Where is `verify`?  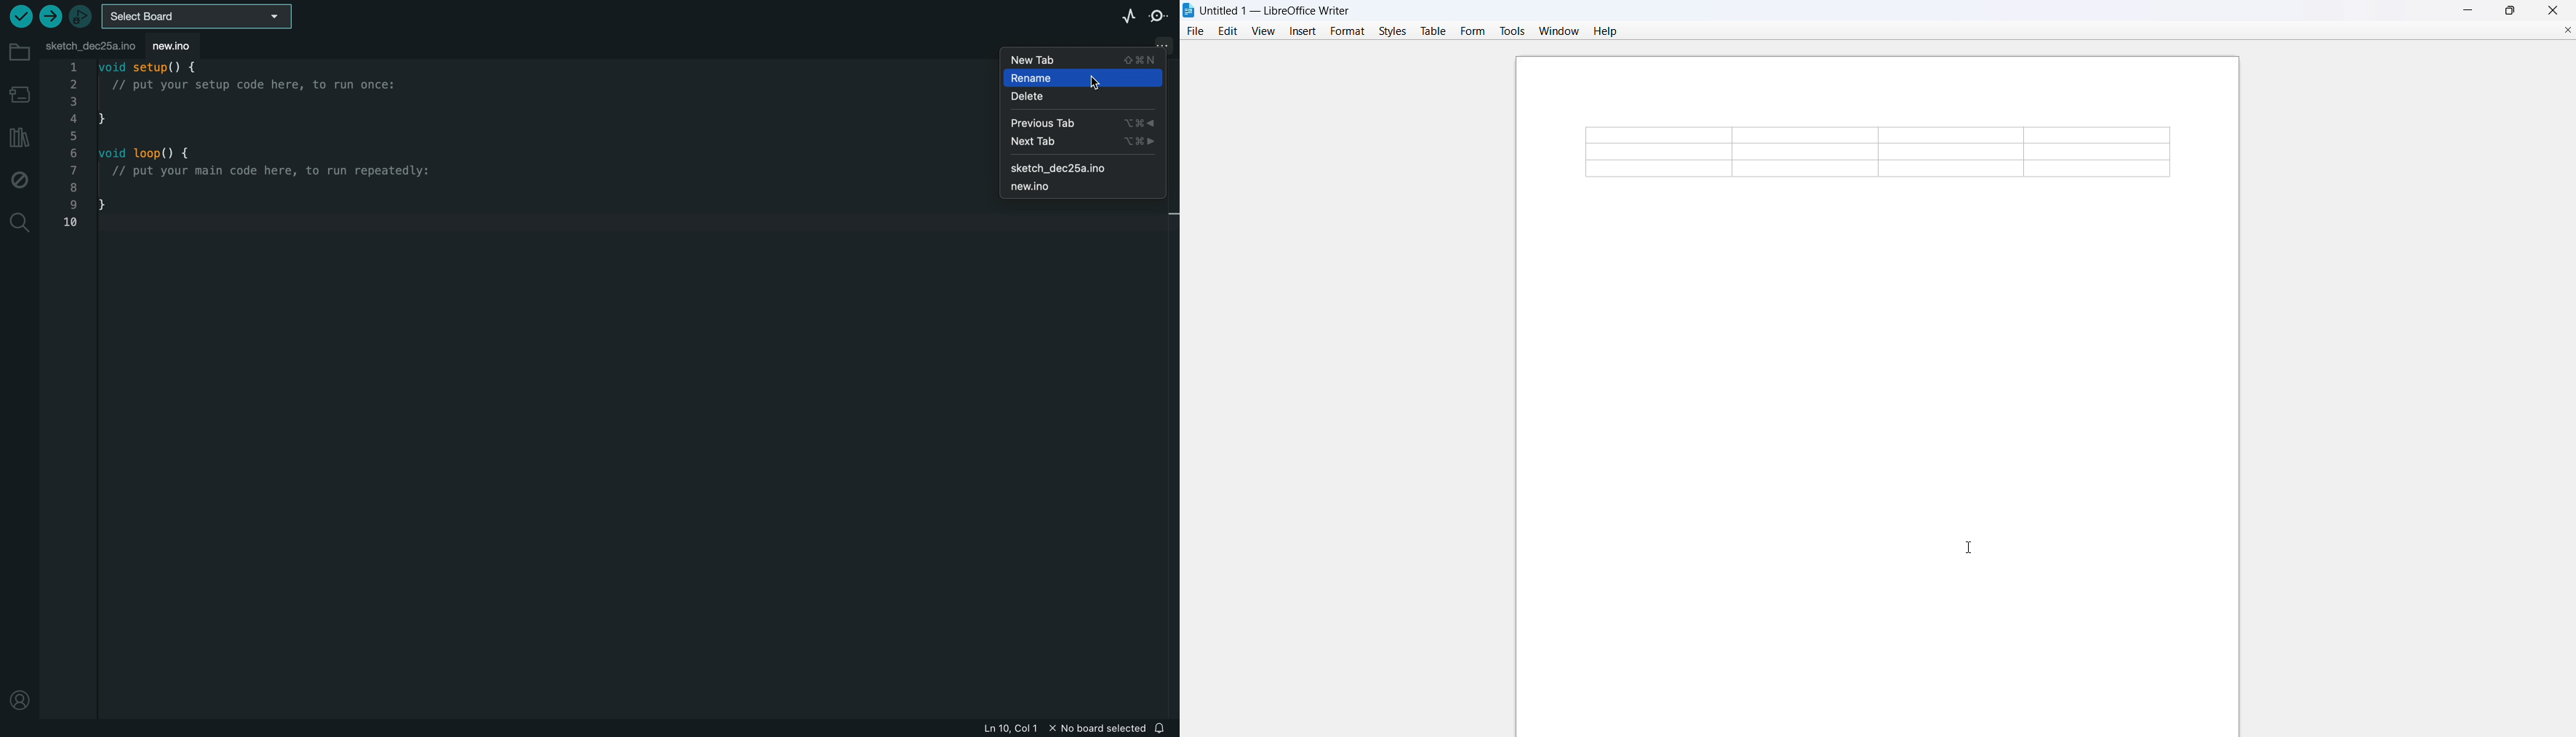
verify is located at coordinates (19, 17).